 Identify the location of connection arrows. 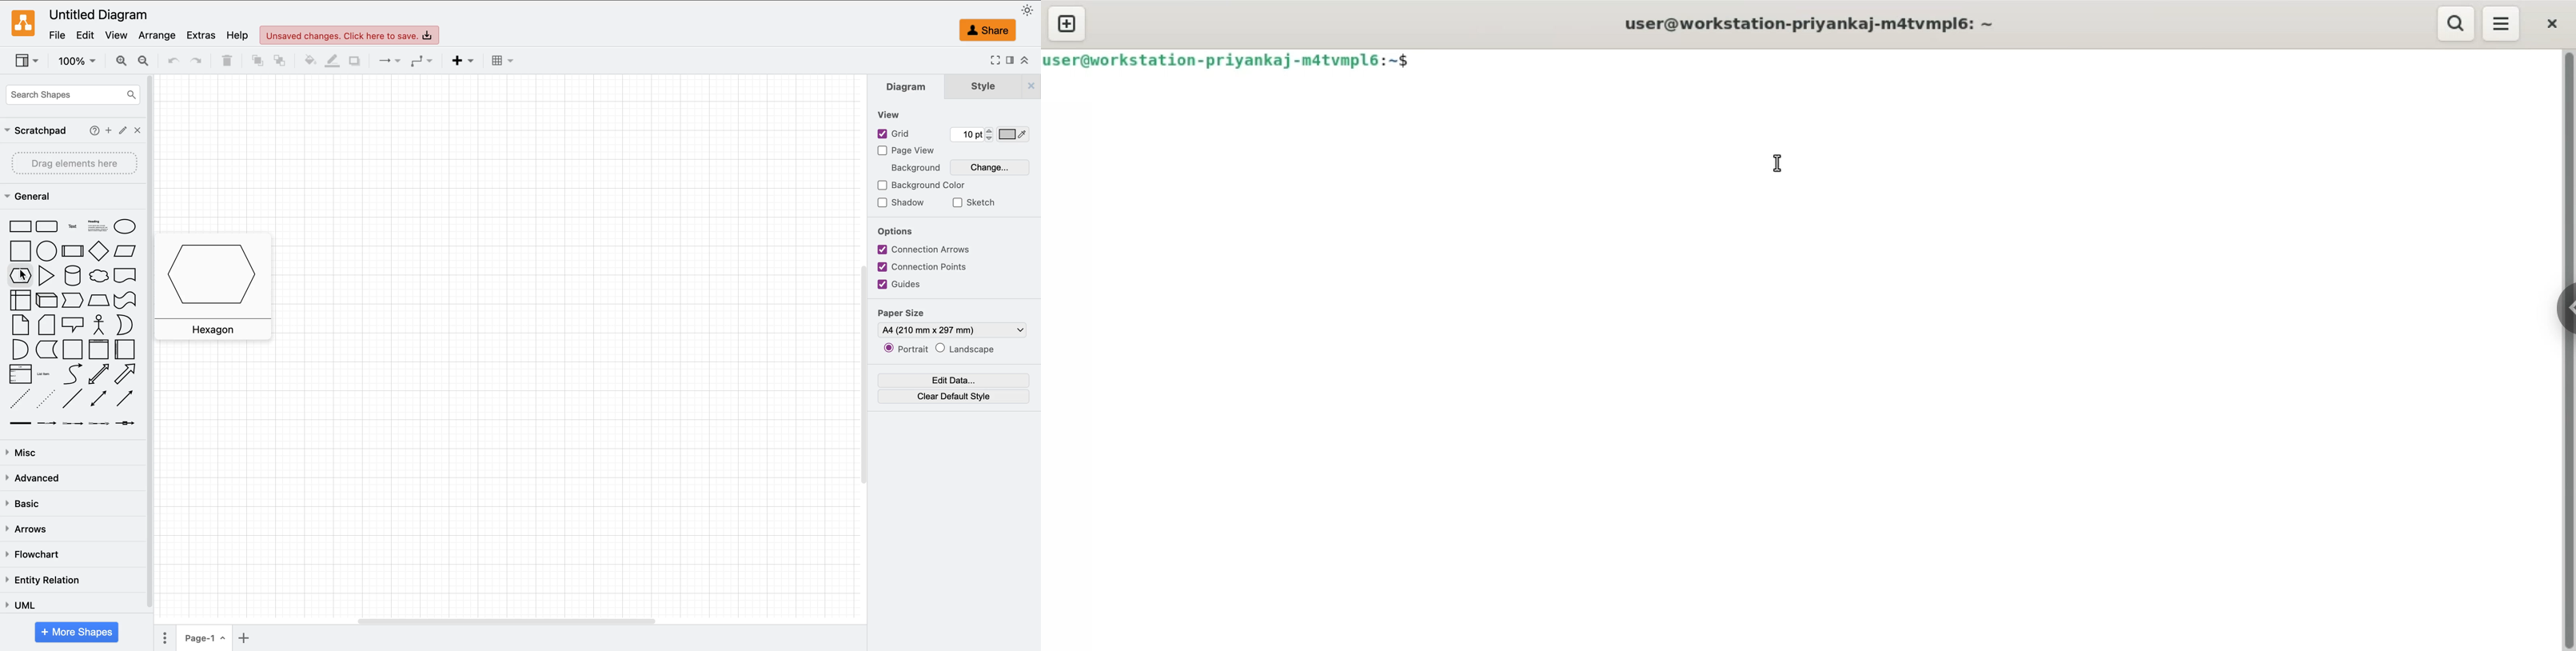
(926, 248).